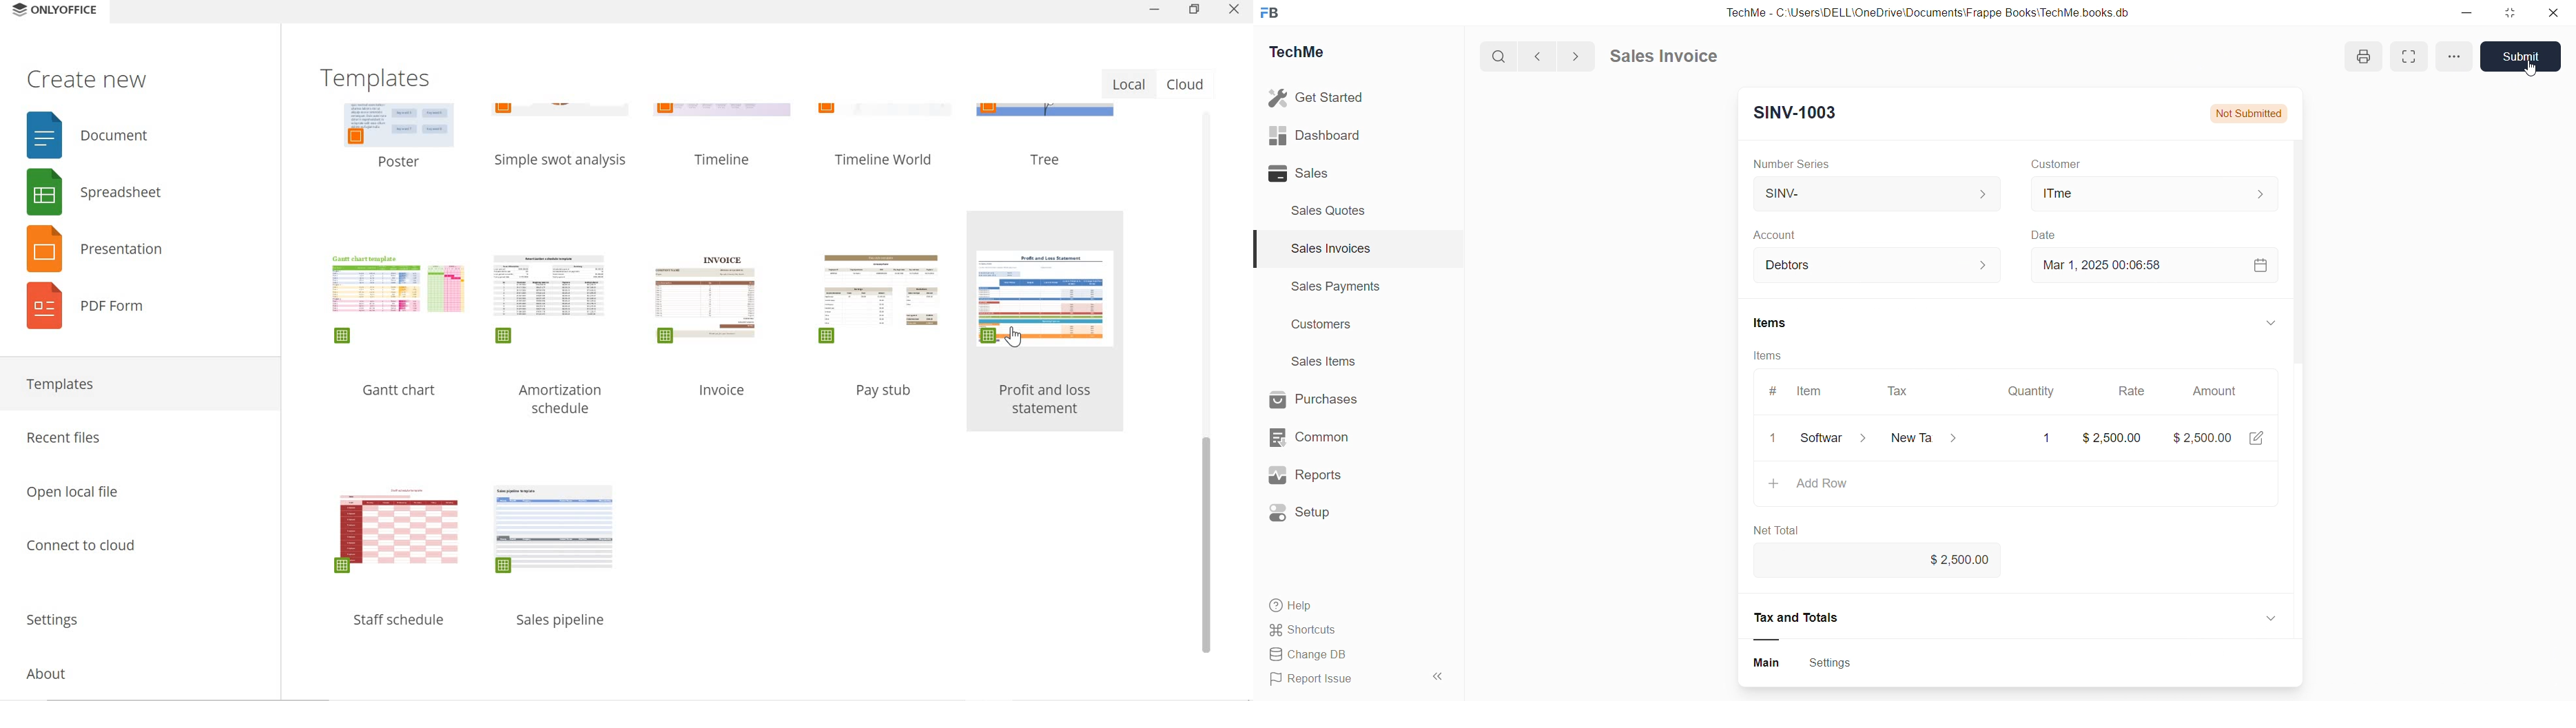 The width and height of the screenshot is (2576, 728). Describe the element at coordinates (1816, 390) in the screenshot. I see `Item` at that location.